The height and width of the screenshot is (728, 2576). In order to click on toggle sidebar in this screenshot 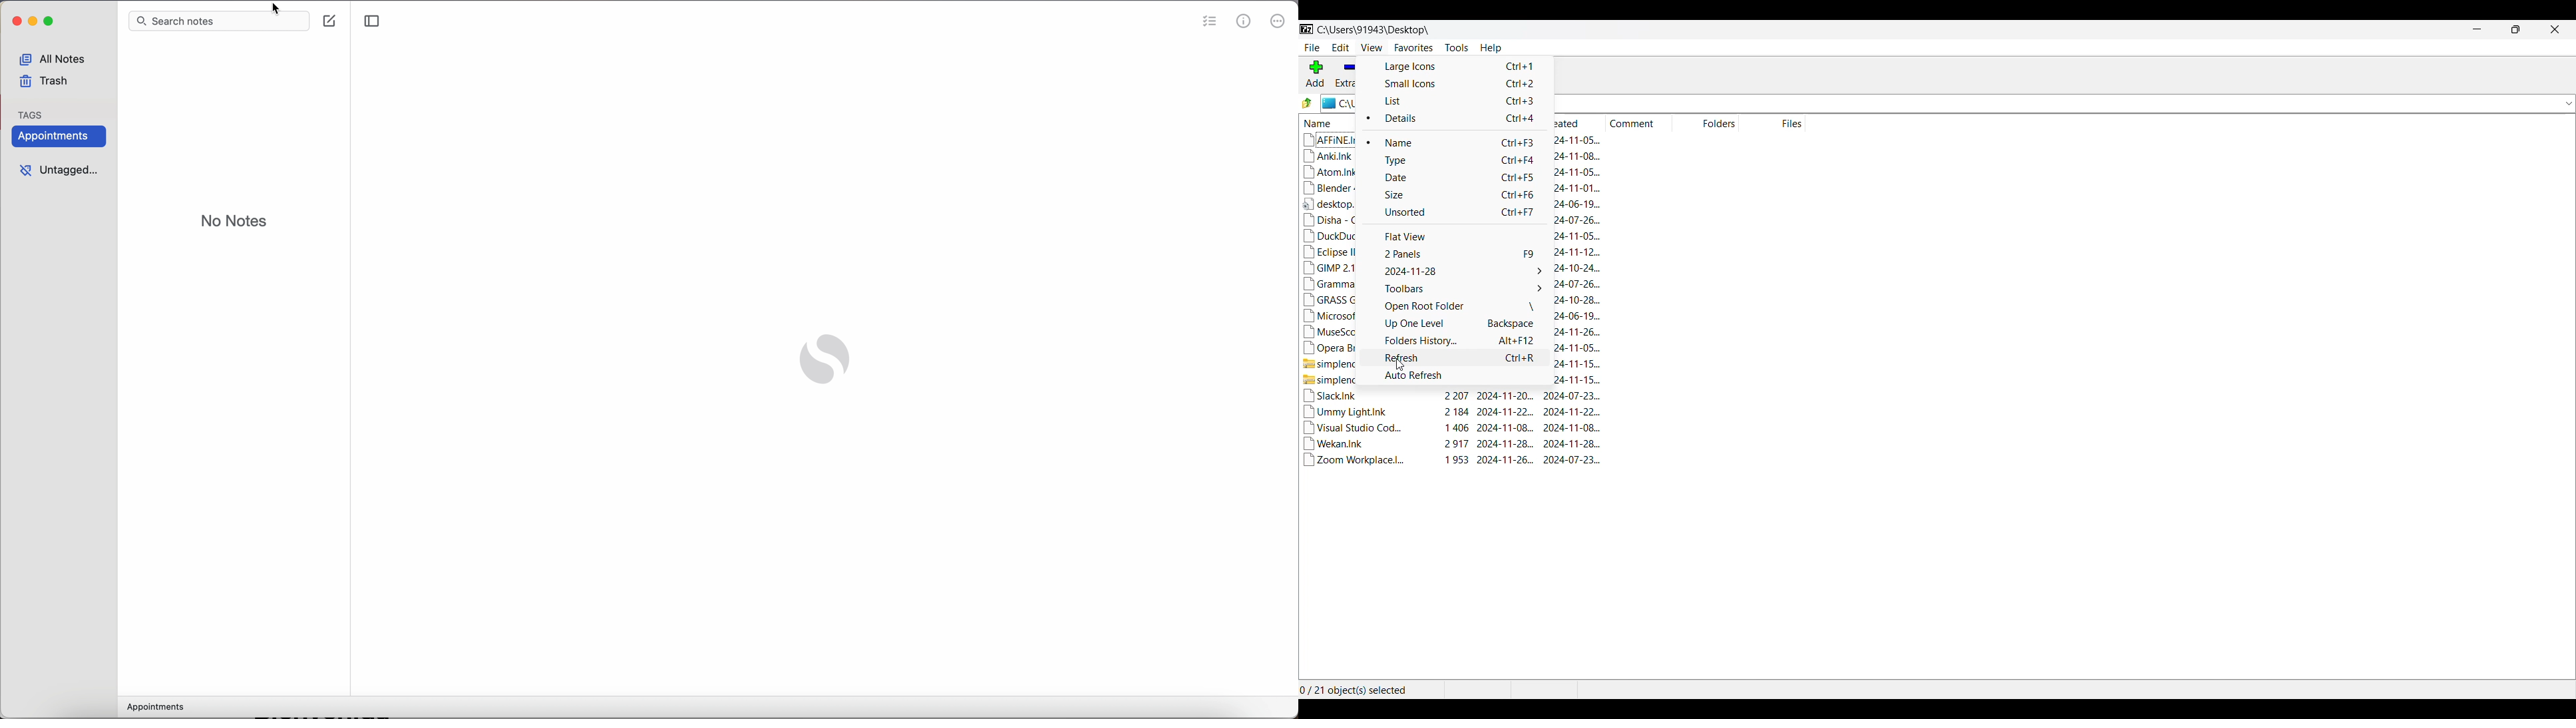, I will do `click(373, 22)`.